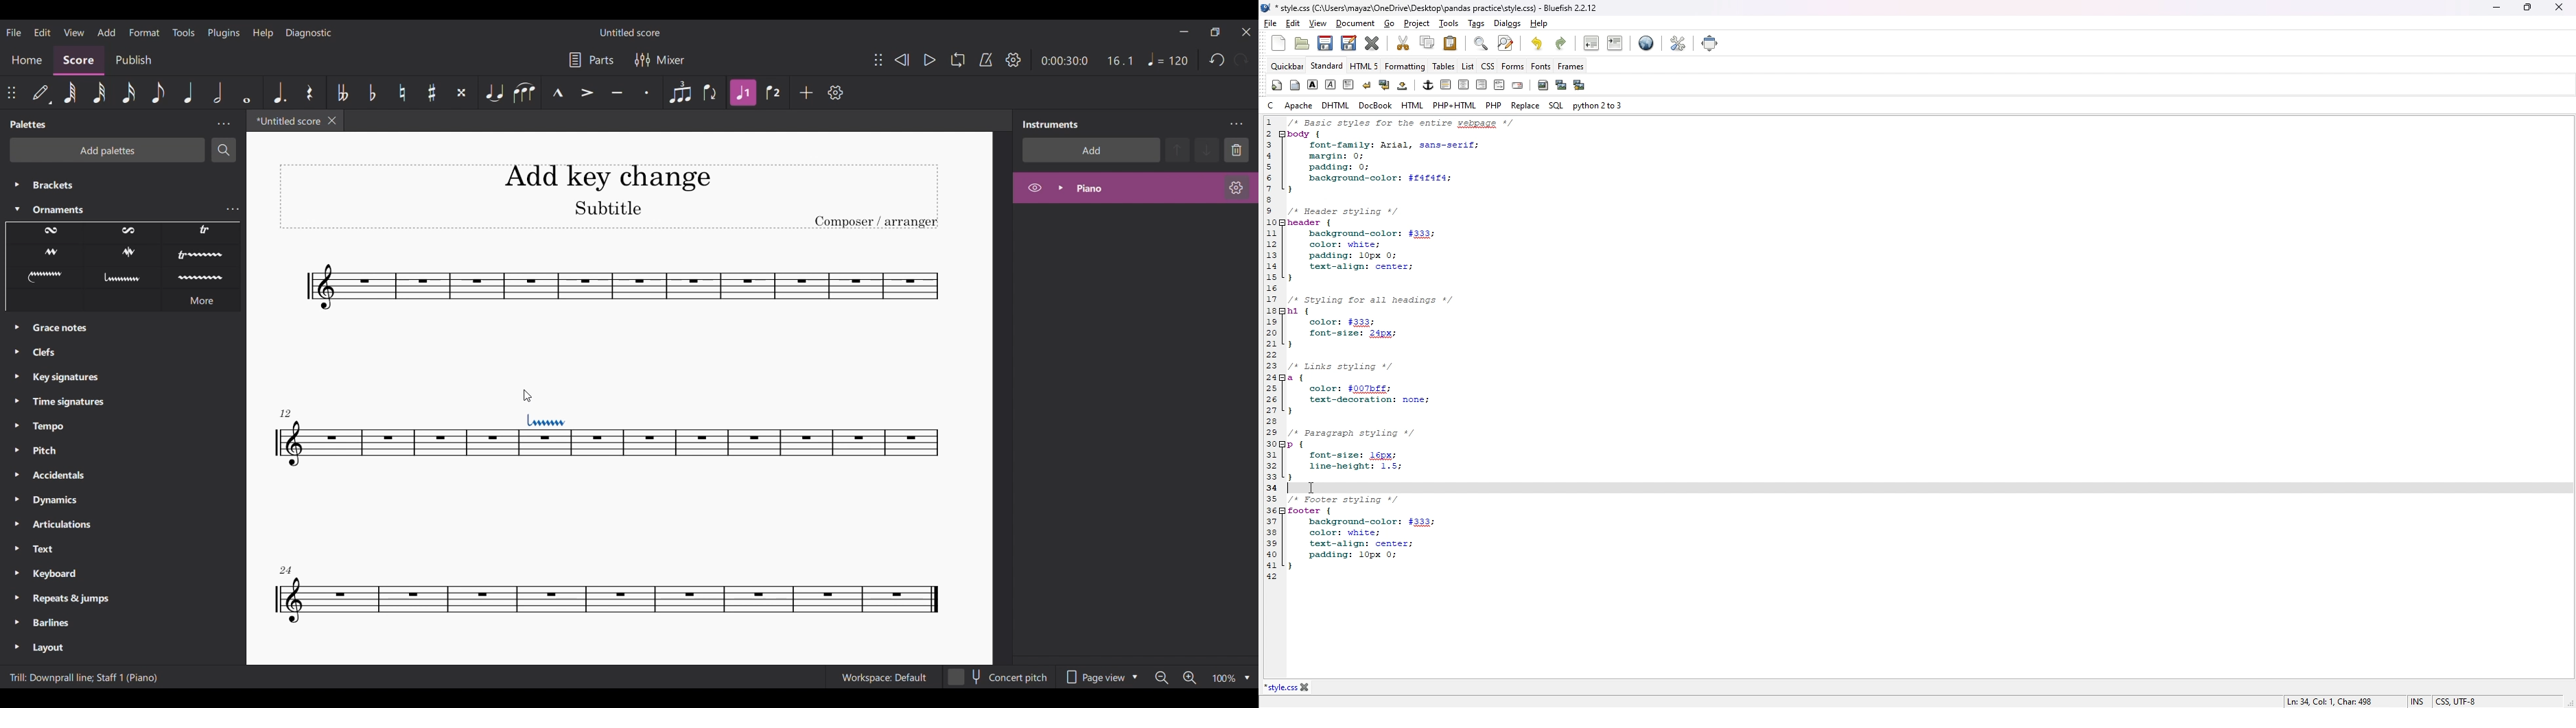  Describe the element at coordinates (617, 92) in the screenshot. I see `Tuneto` at that location.